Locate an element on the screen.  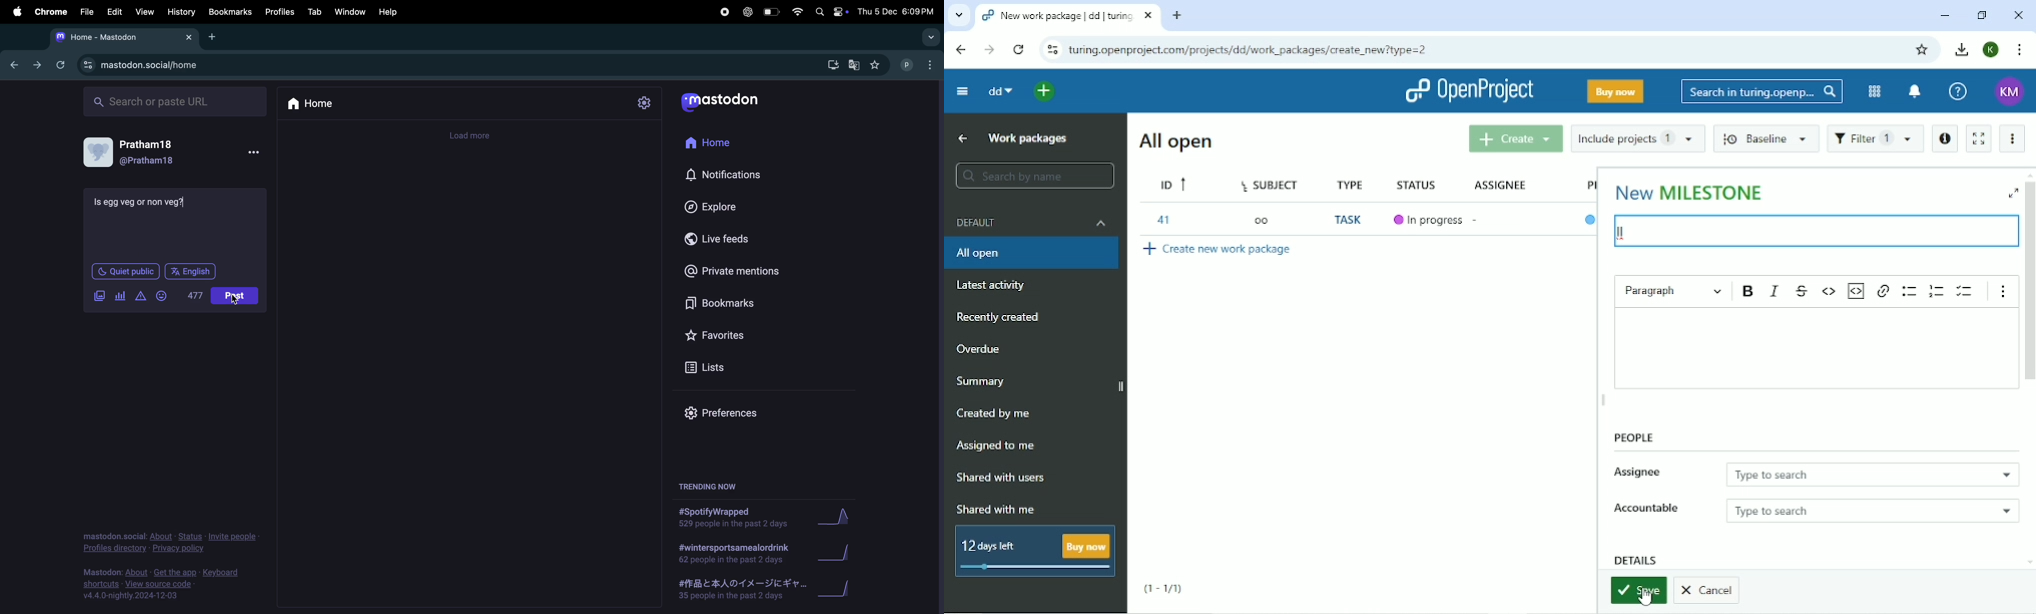
Activate zen mode is located at coordinates (1978, 139).